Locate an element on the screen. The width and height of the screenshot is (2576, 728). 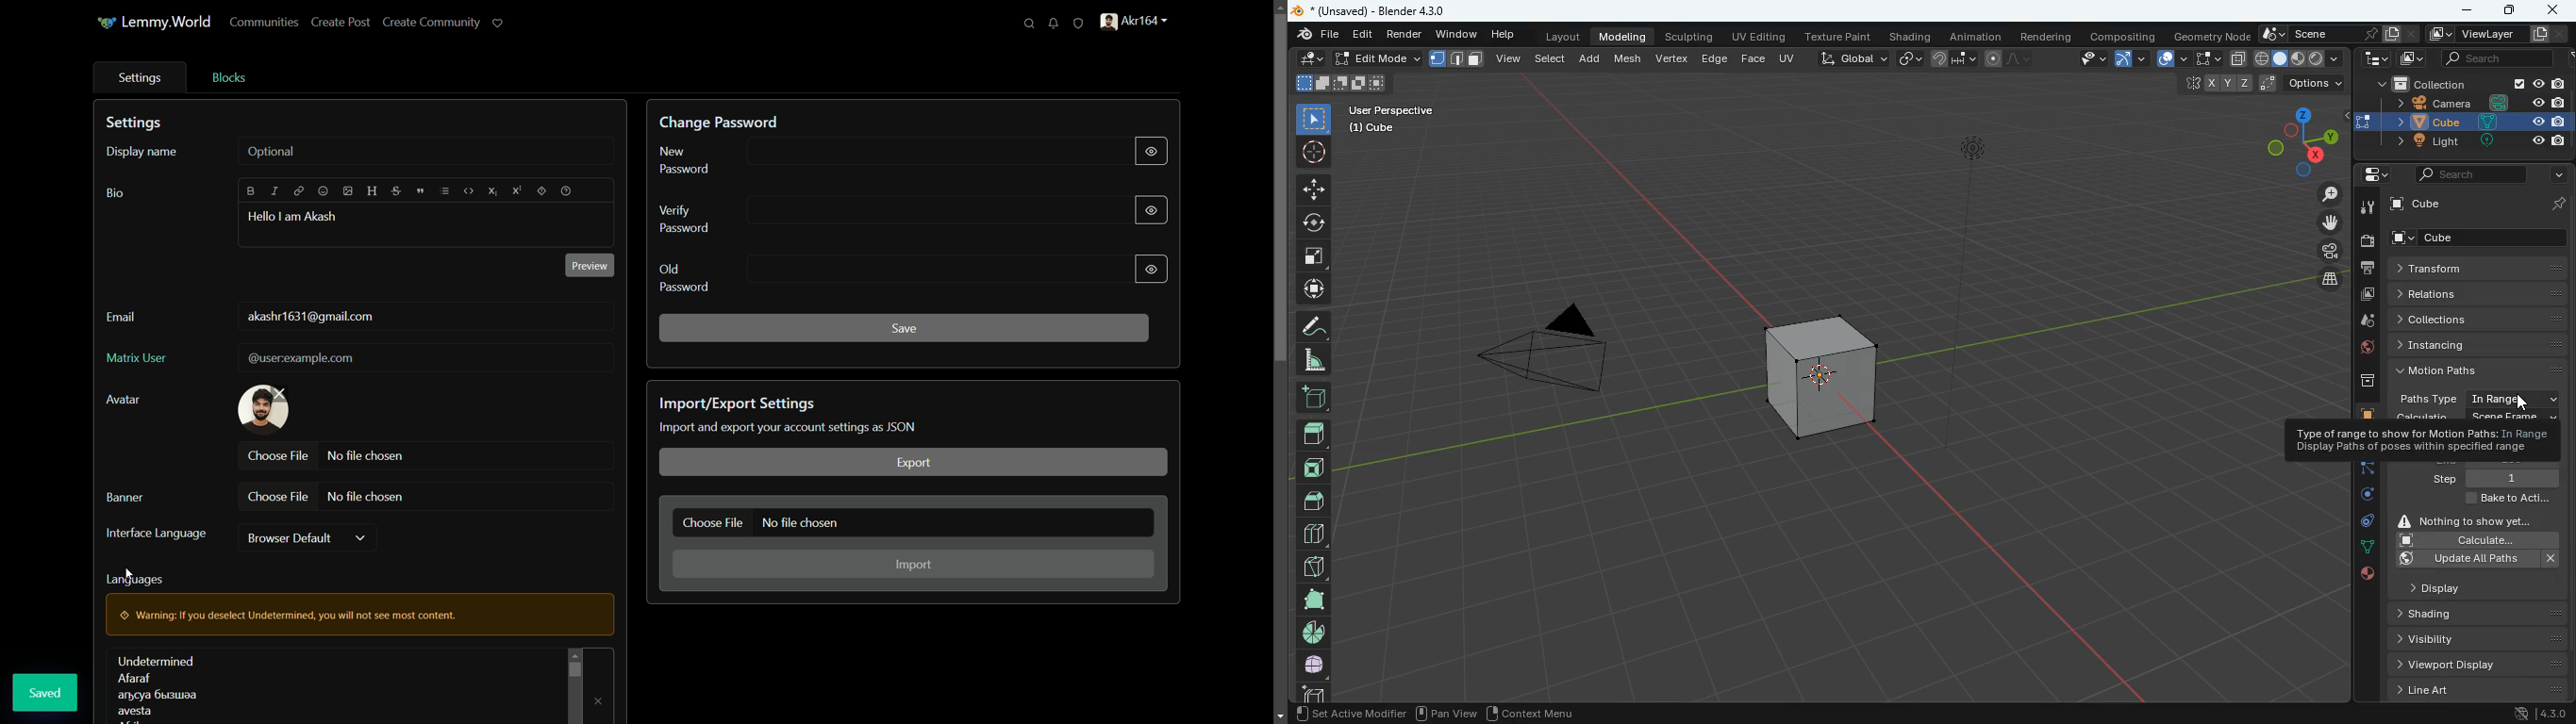
browser default is located at coordinates (288, 538).